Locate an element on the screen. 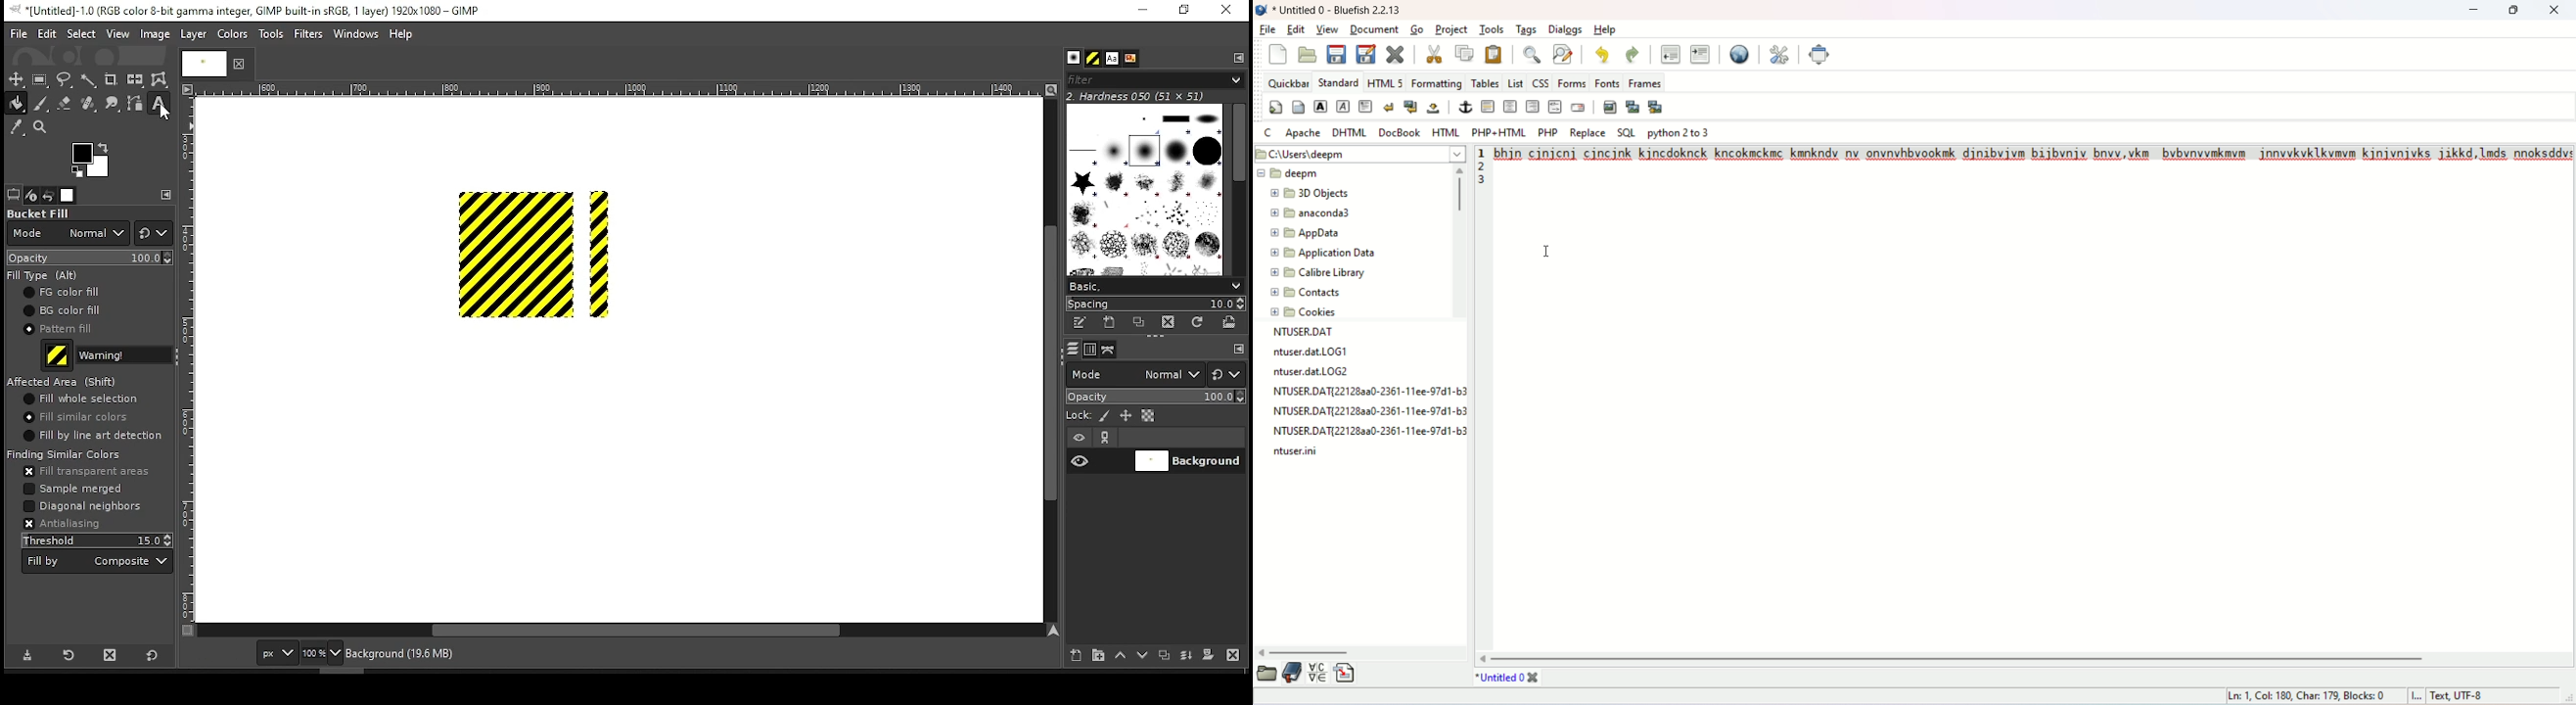 The image size is (2576, 728). SQL is located at coordinates (1626, 133).